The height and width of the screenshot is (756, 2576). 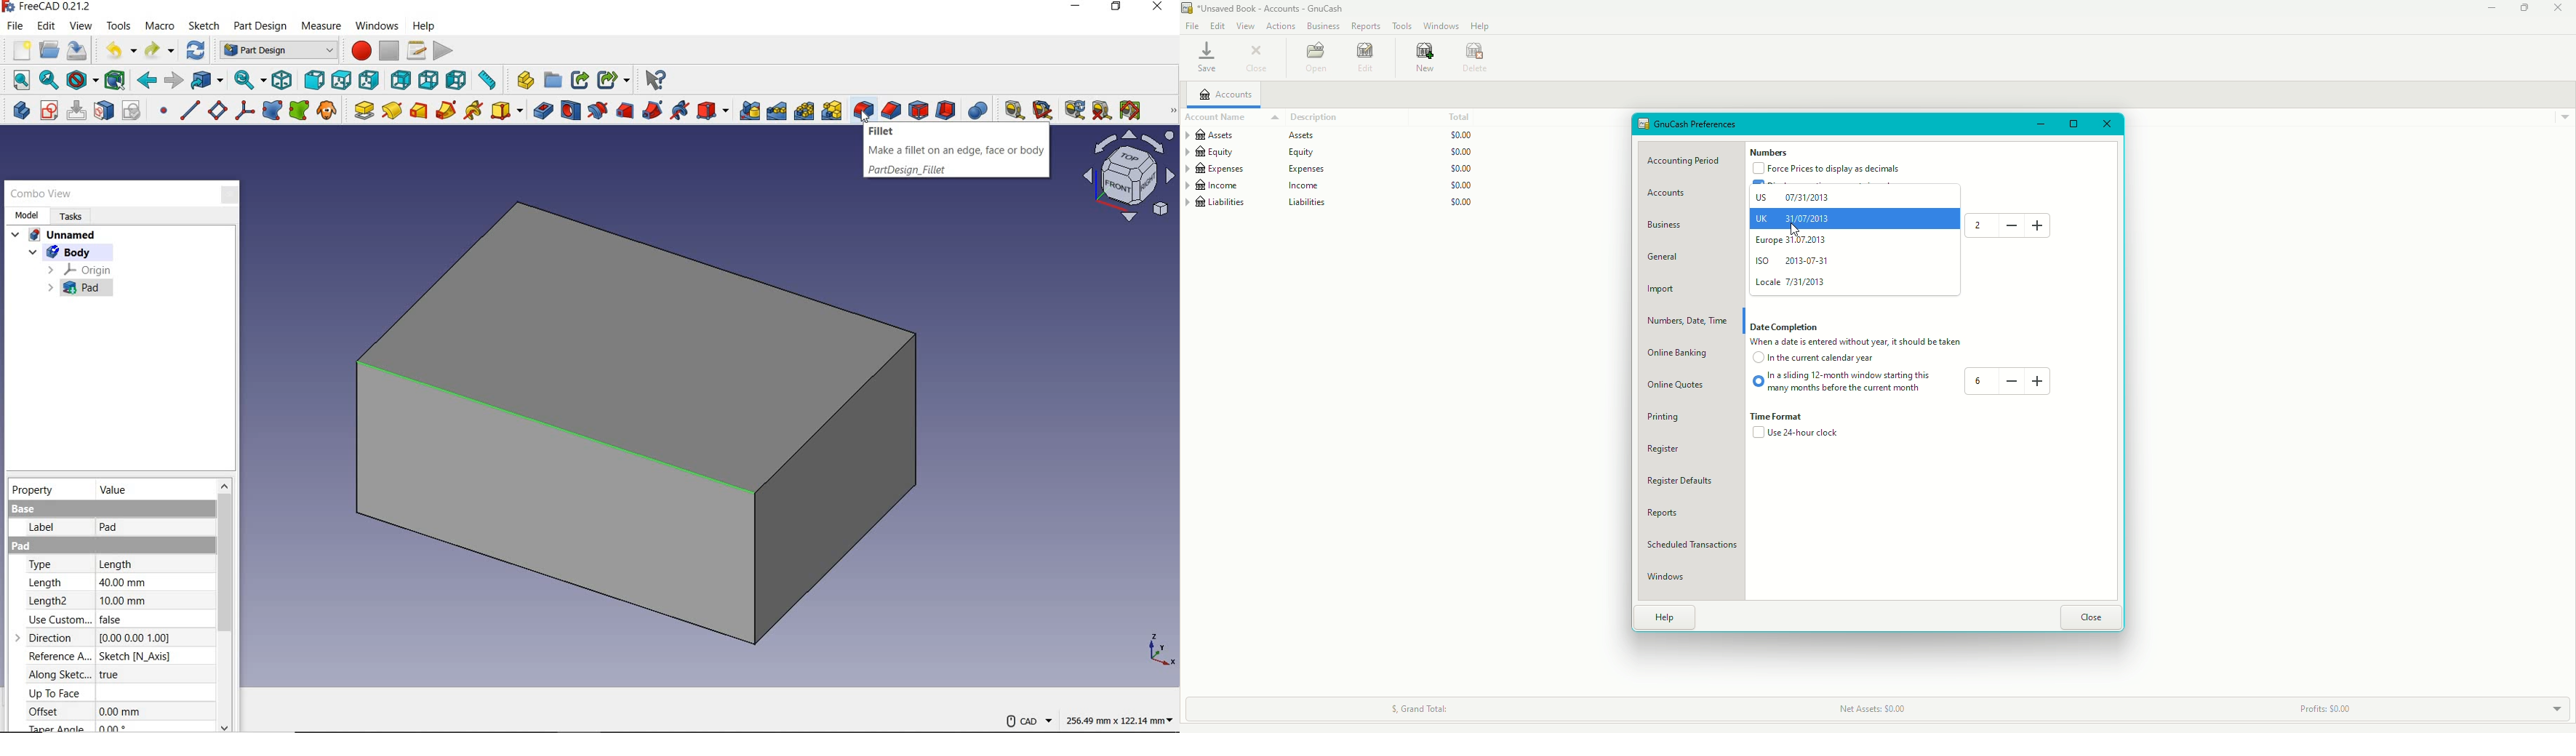 I want to click on Accounting Period, so click(x=1690, y=160).